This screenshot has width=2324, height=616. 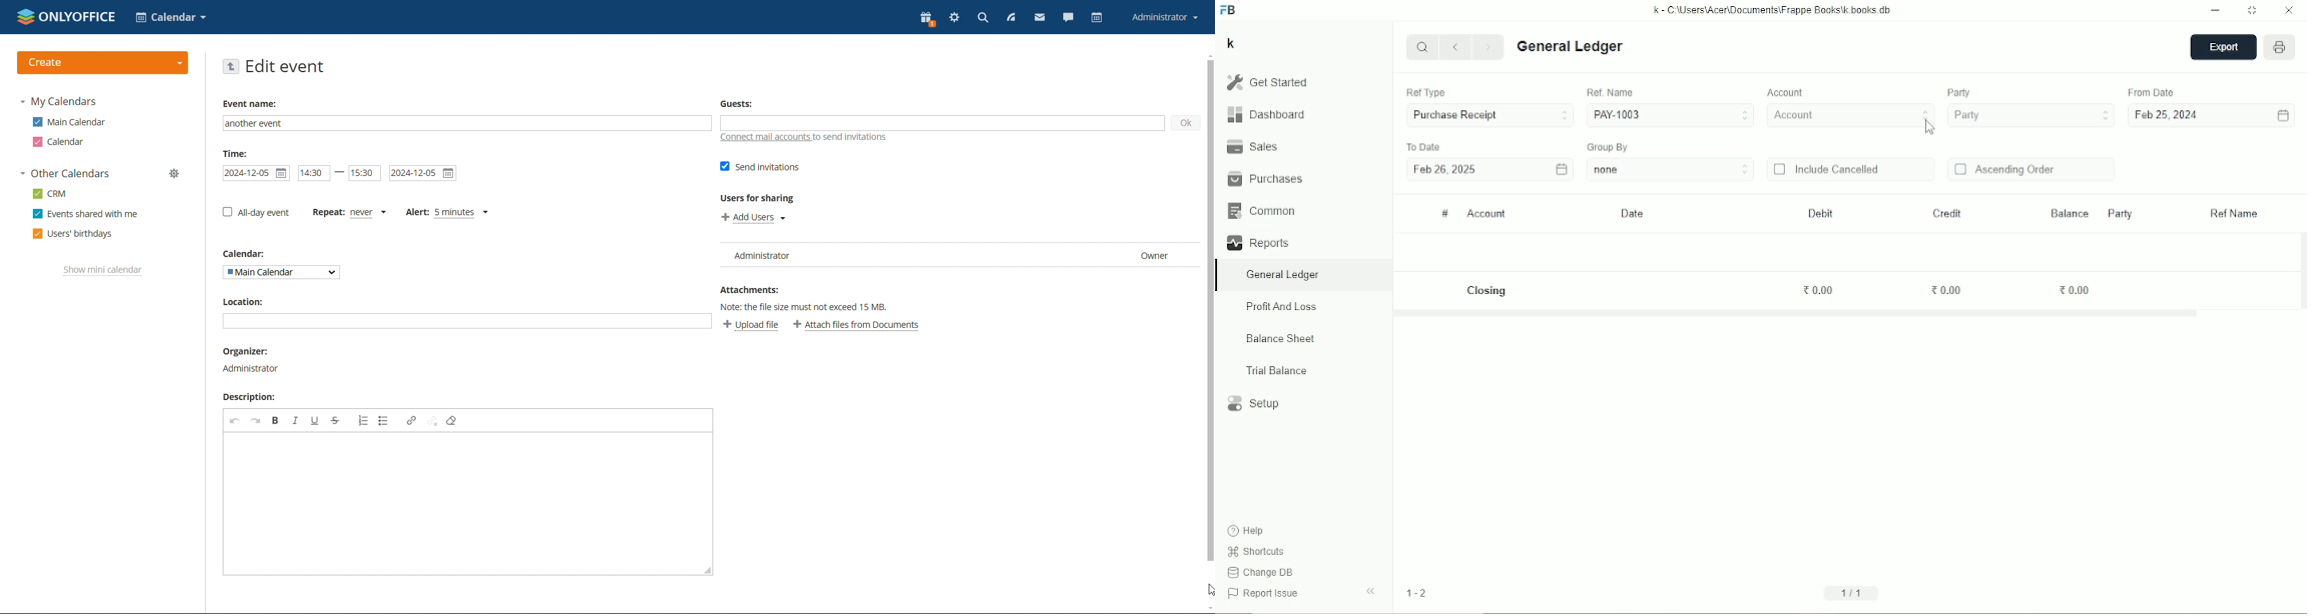 I want to click on Date, so click(x=1634, y=214).